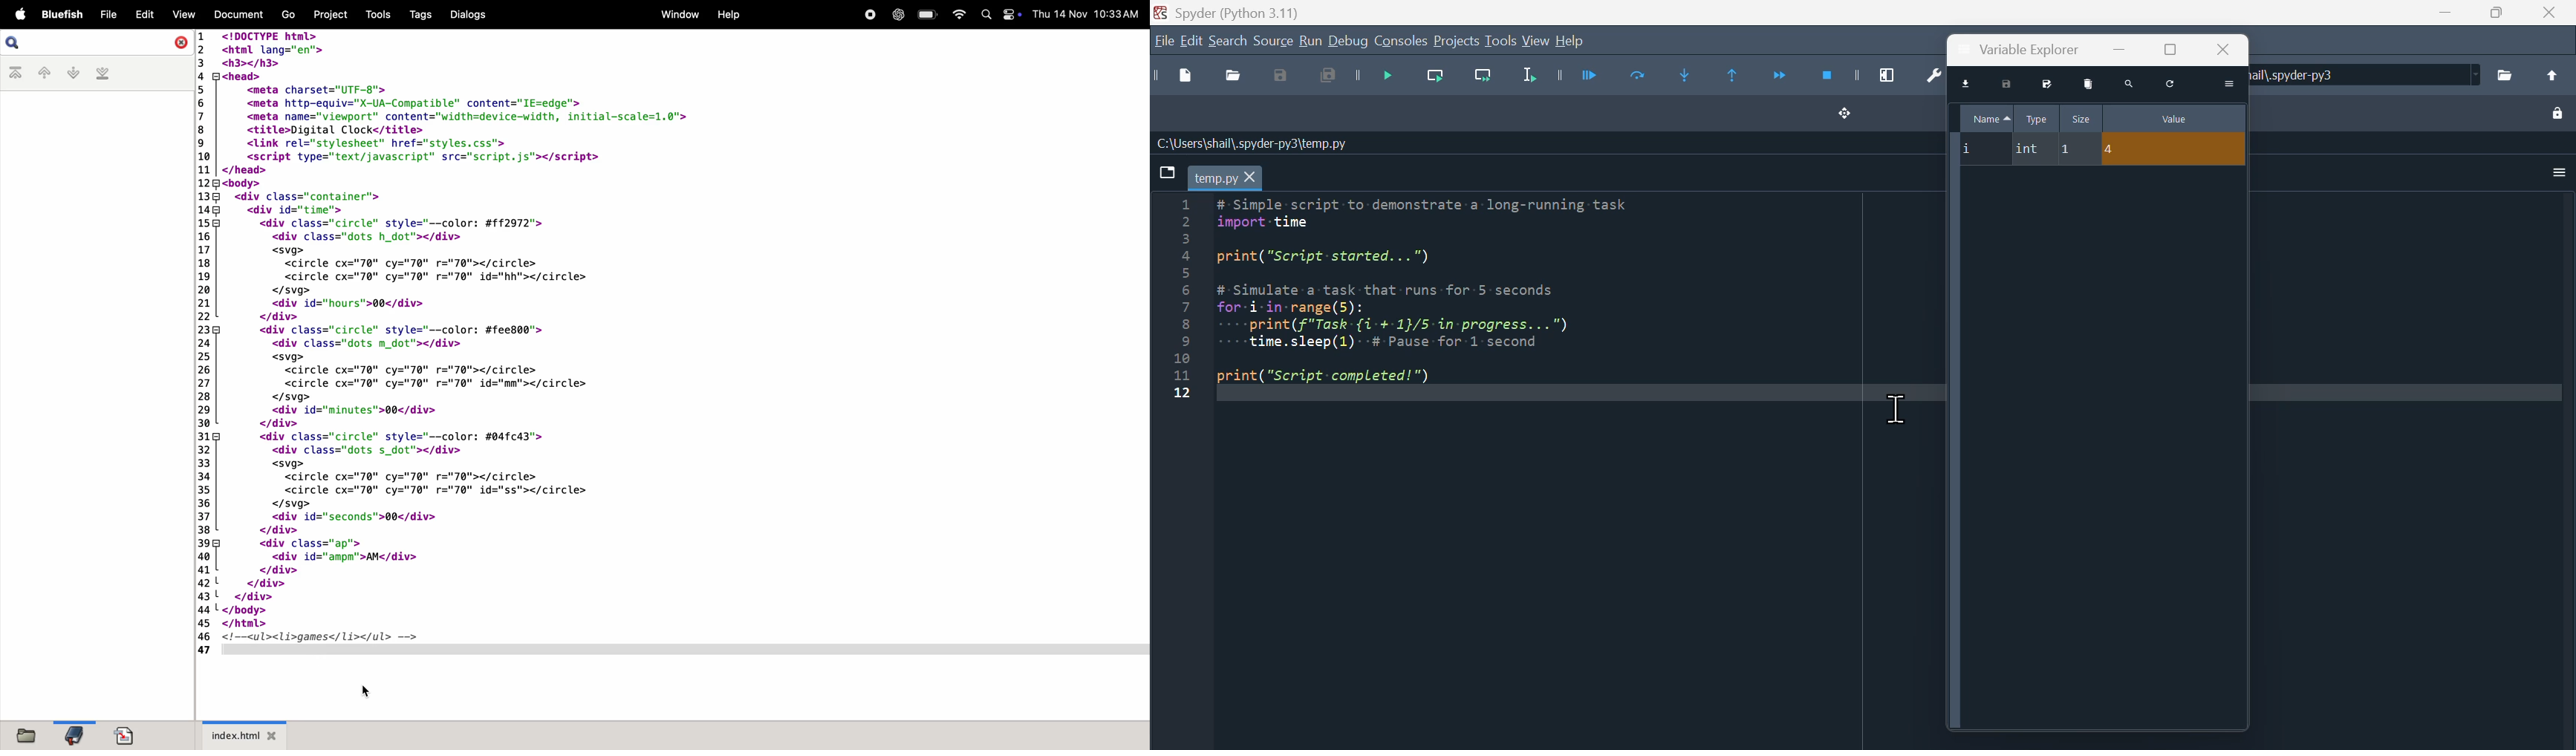  Describe the element at coordinates (2444, 13) in the screenshot. I see `minimise` at that location.